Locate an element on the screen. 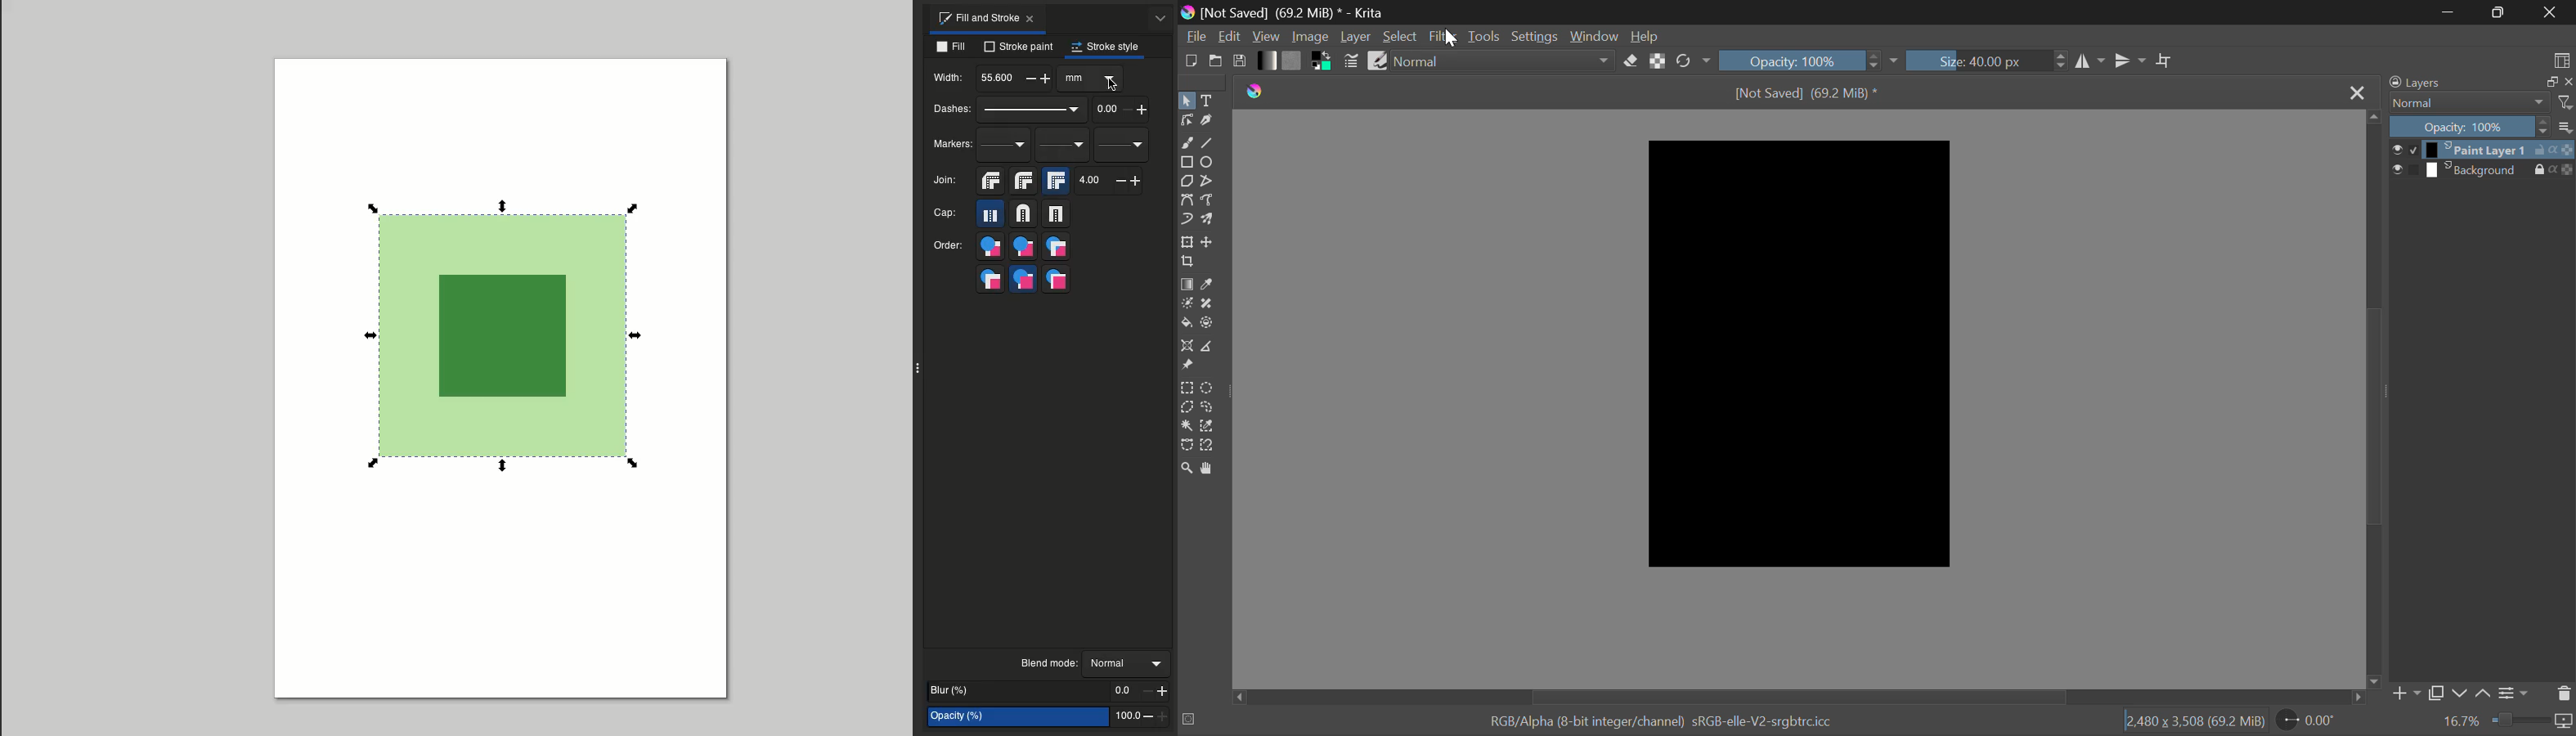 This screenshot has width=2576, height=756. Edit Shapes is located at coordinates (1186, 123).